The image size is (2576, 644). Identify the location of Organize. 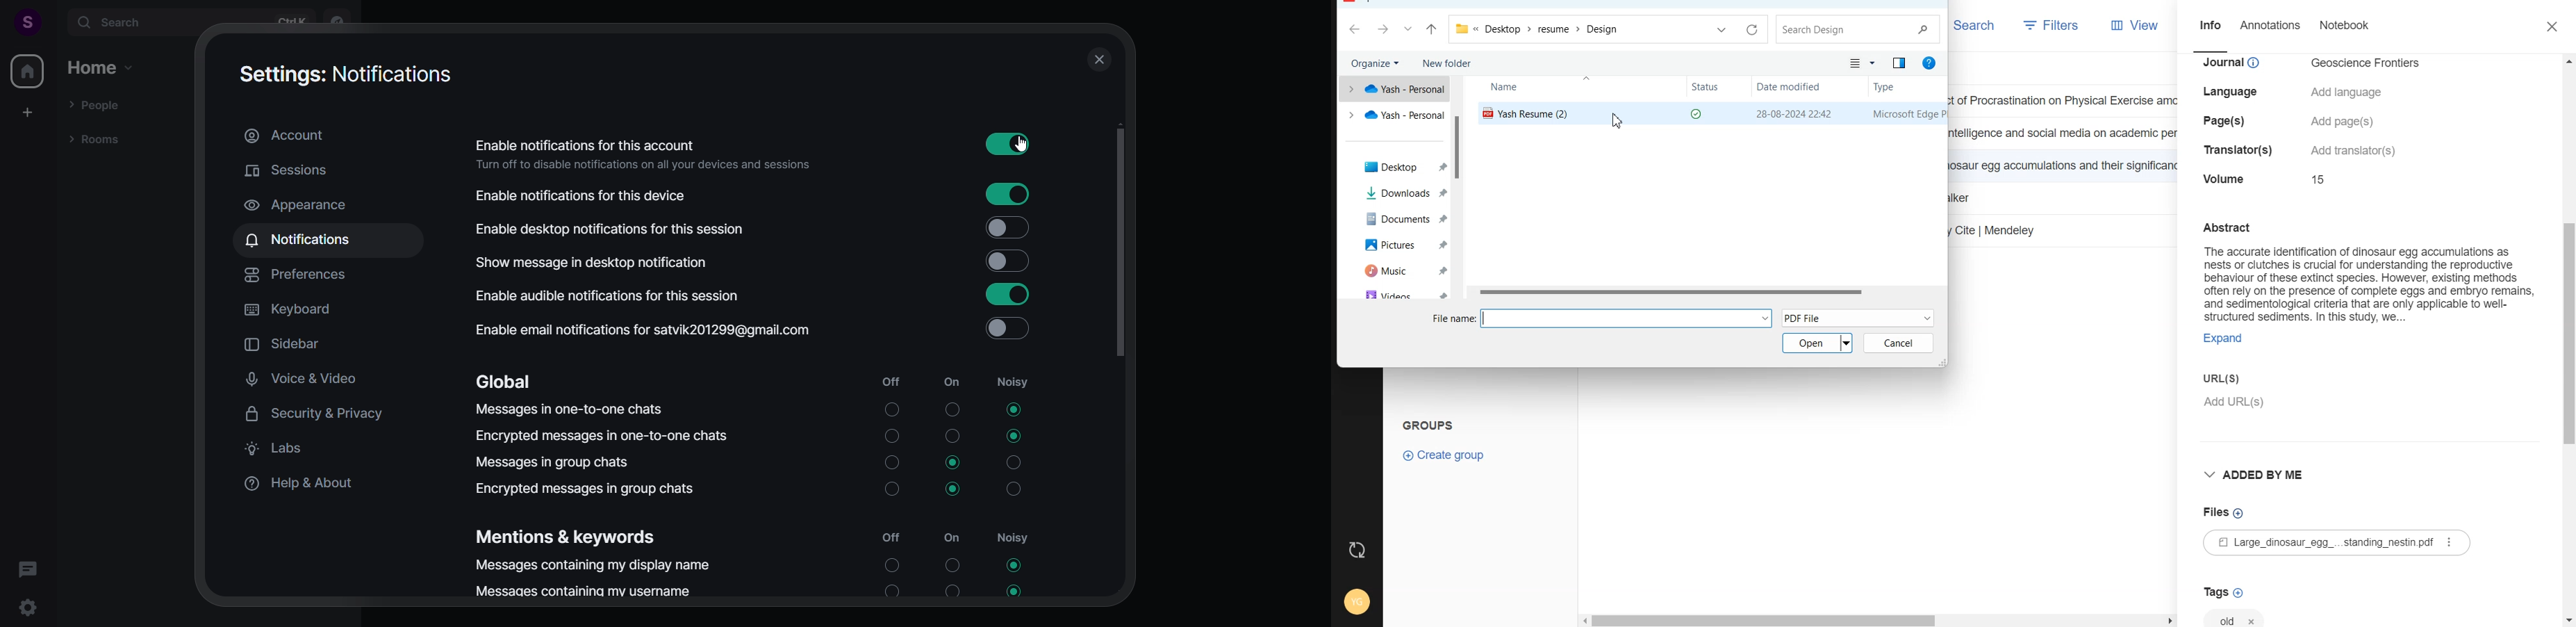
(1376, 63).